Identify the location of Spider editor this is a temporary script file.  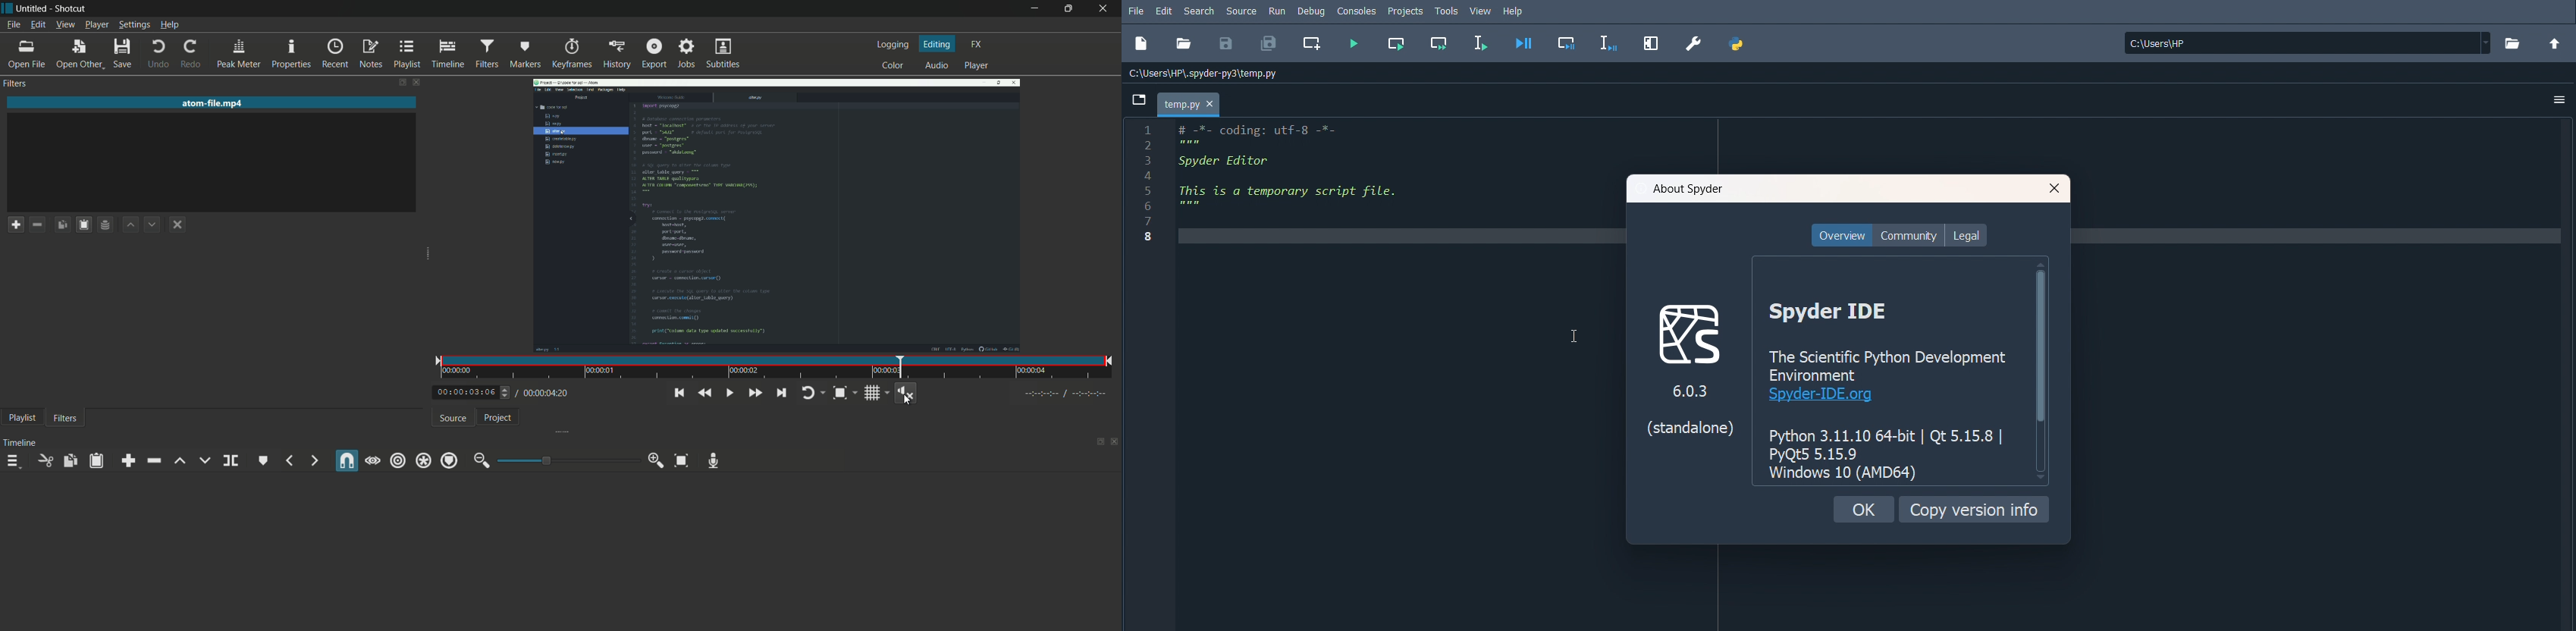
(1303, 187).